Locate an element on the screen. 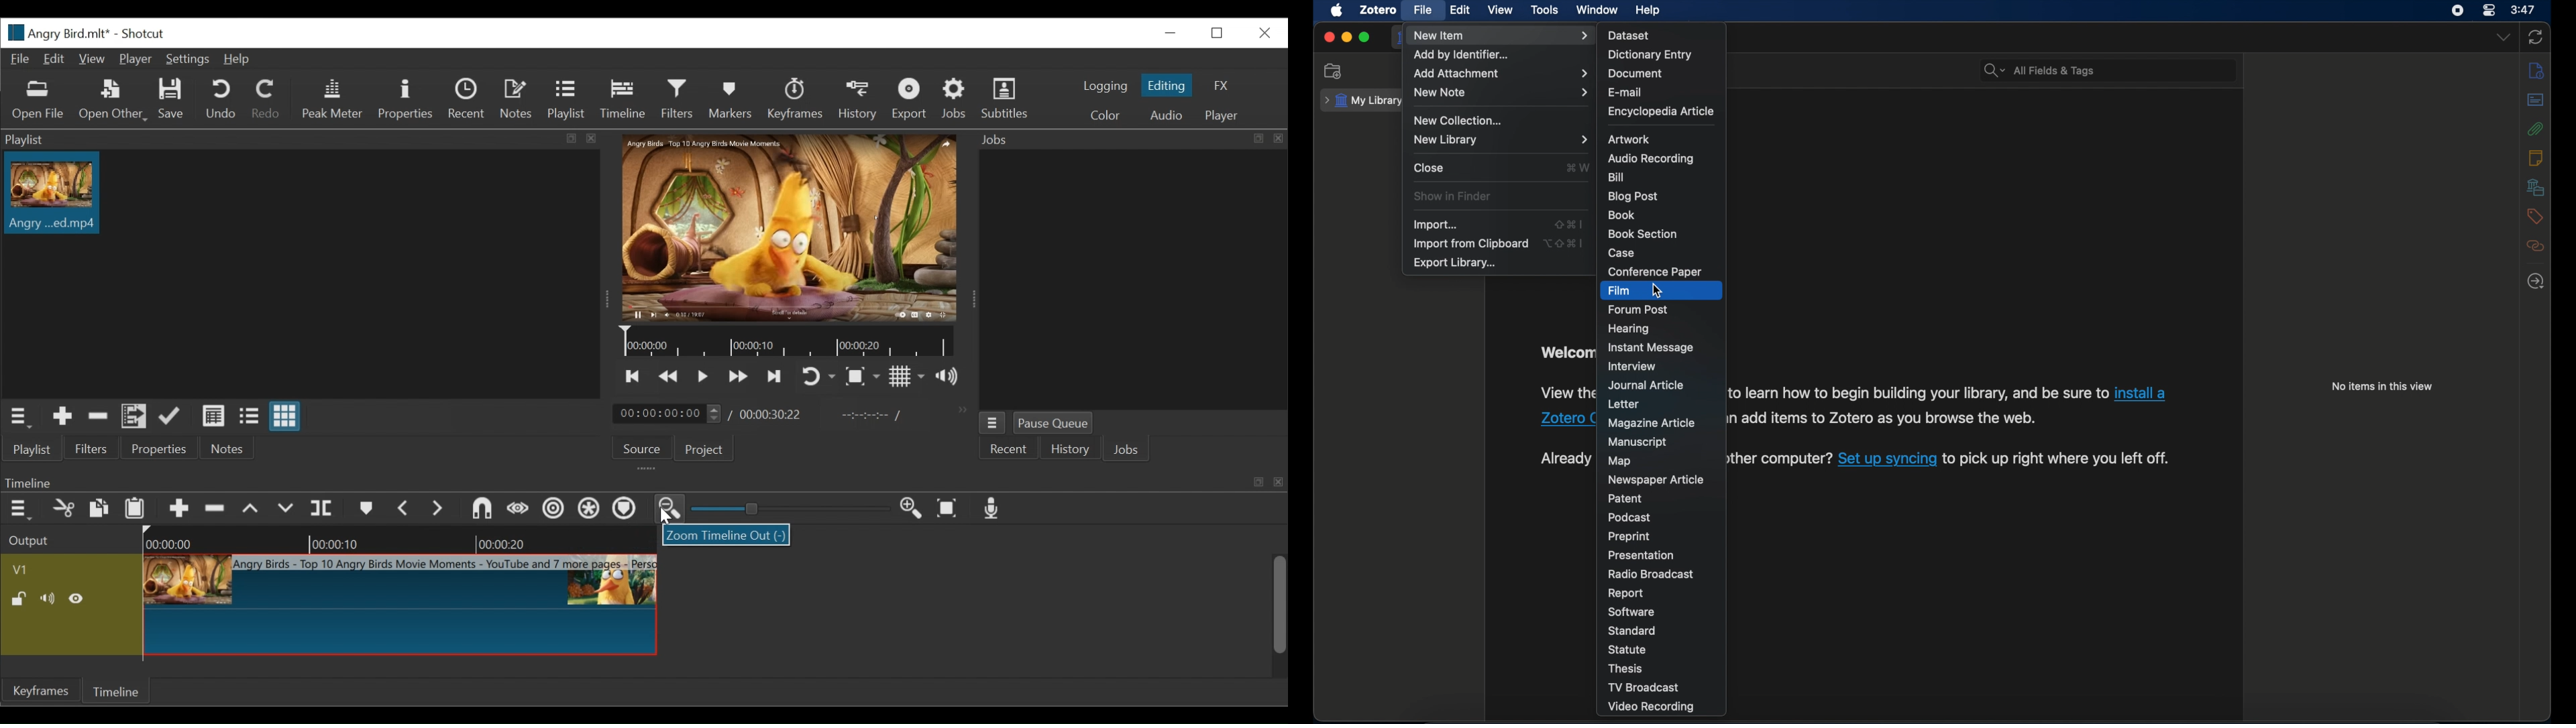 This screenshot has width=2576, height=728. locate is located at coordinates (2536, 282).